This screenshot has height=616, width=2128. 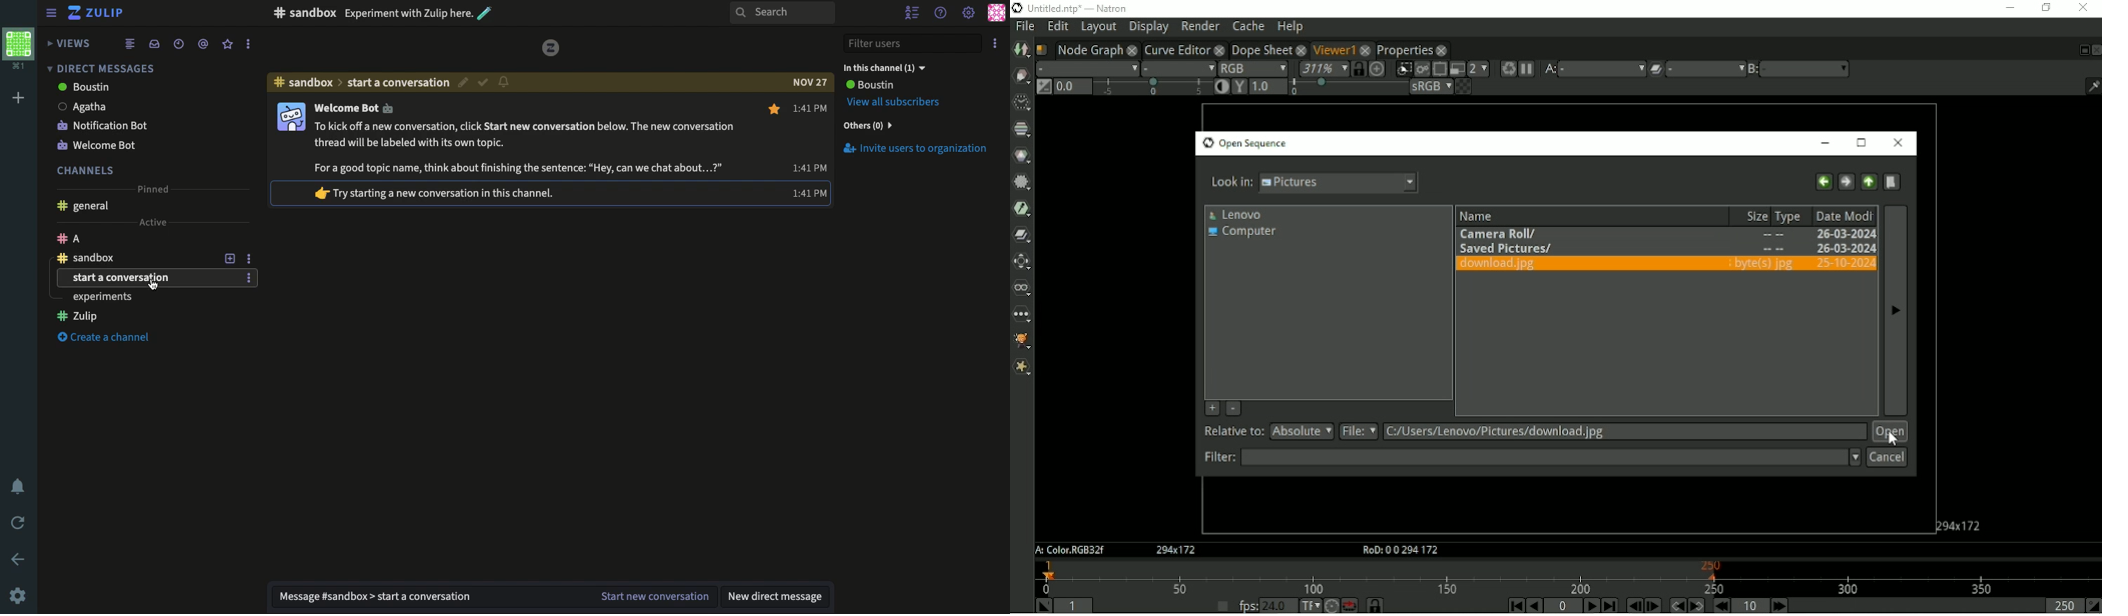 I want to click on Tag, so click(x=203, y=43).